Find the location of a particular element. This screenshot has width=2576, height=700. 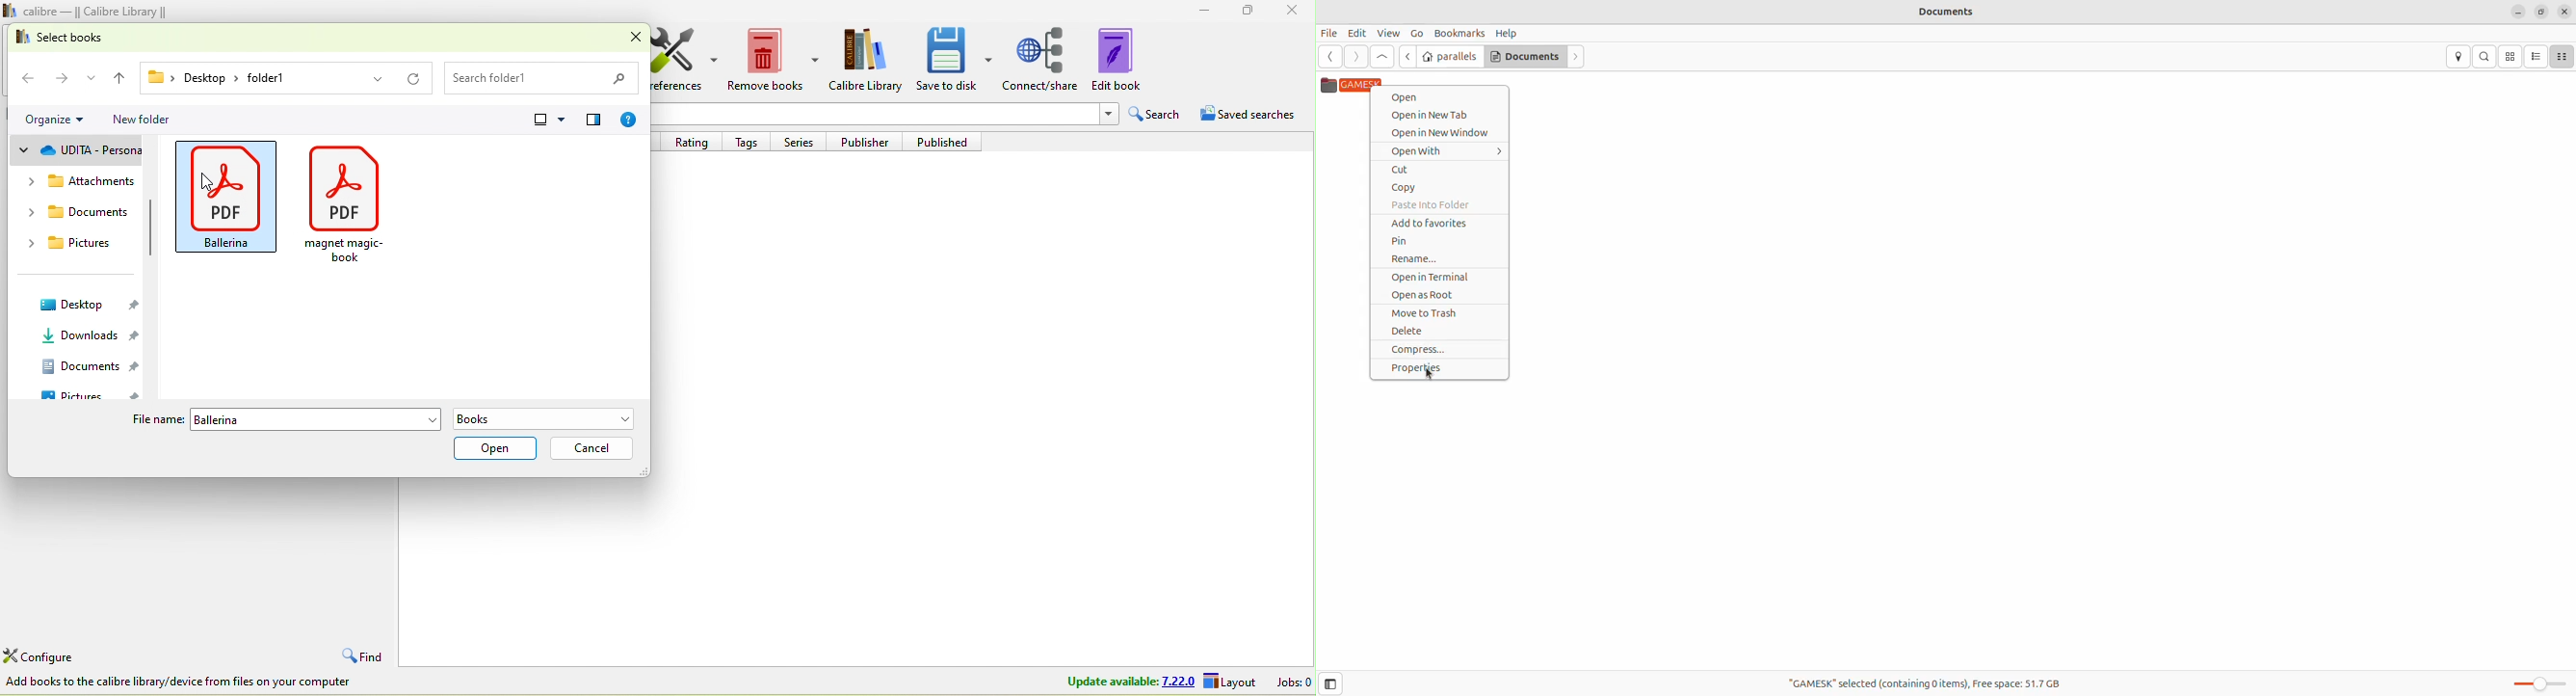

next is located at coordinates (1577, 57).